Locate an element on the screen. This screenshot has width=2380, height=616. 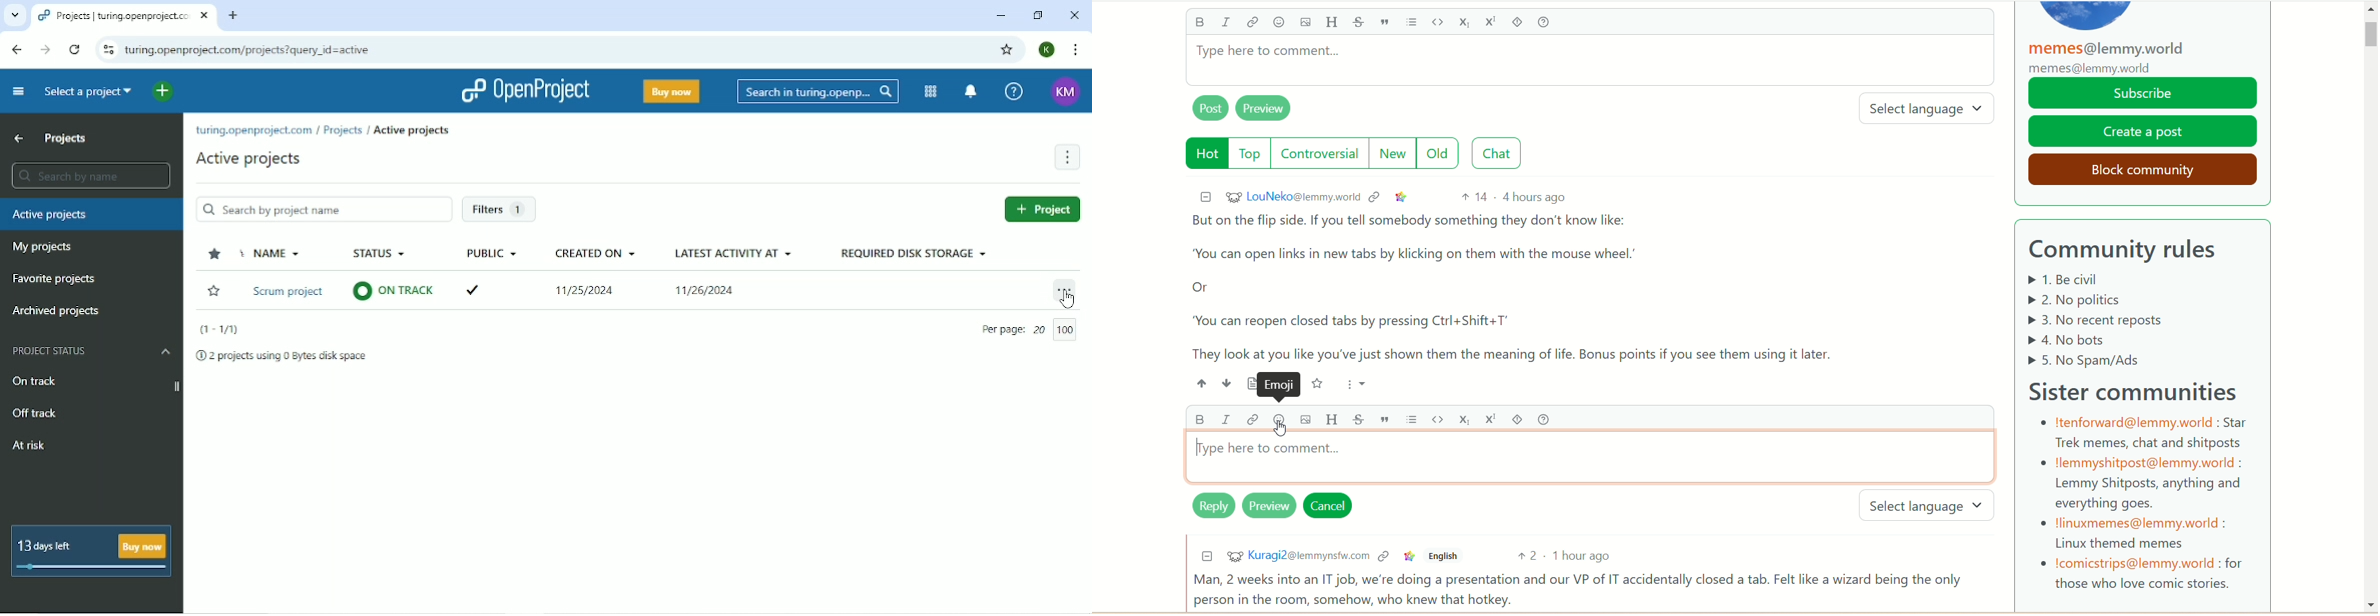
help is located at coordinates (1552, 23).